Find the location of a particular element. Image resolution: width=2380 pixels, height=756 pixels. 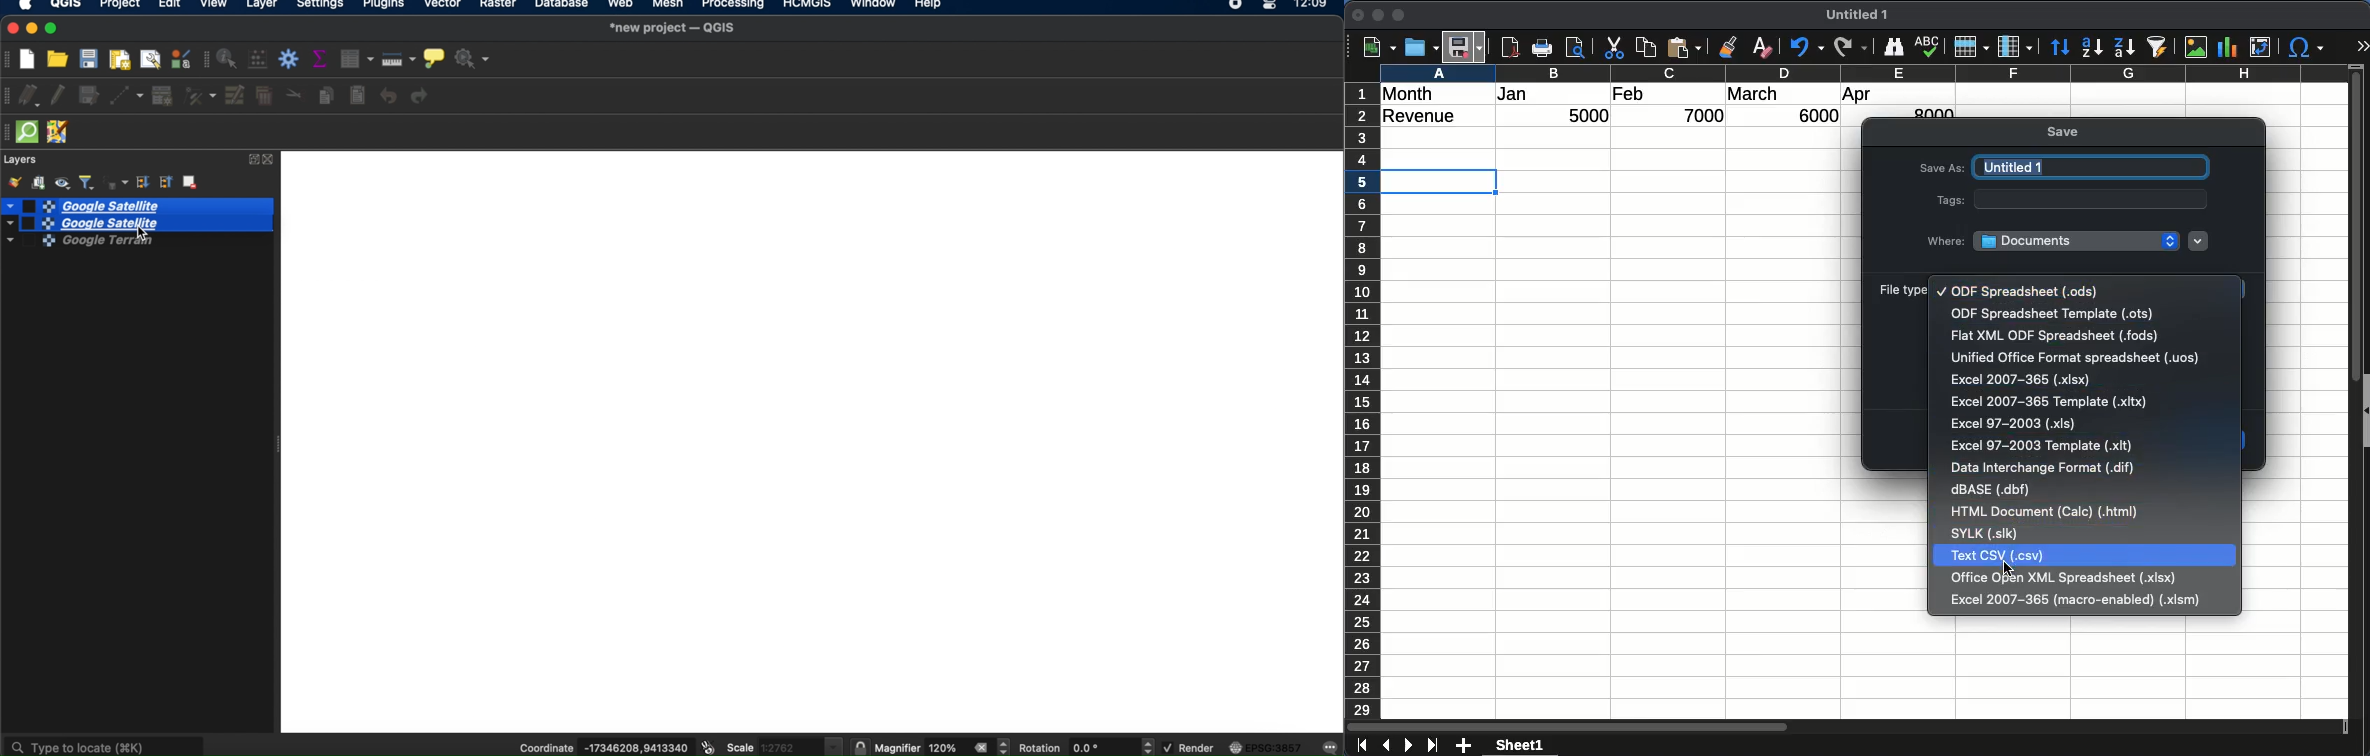

manage map themes is located at coordinates (64, 181).